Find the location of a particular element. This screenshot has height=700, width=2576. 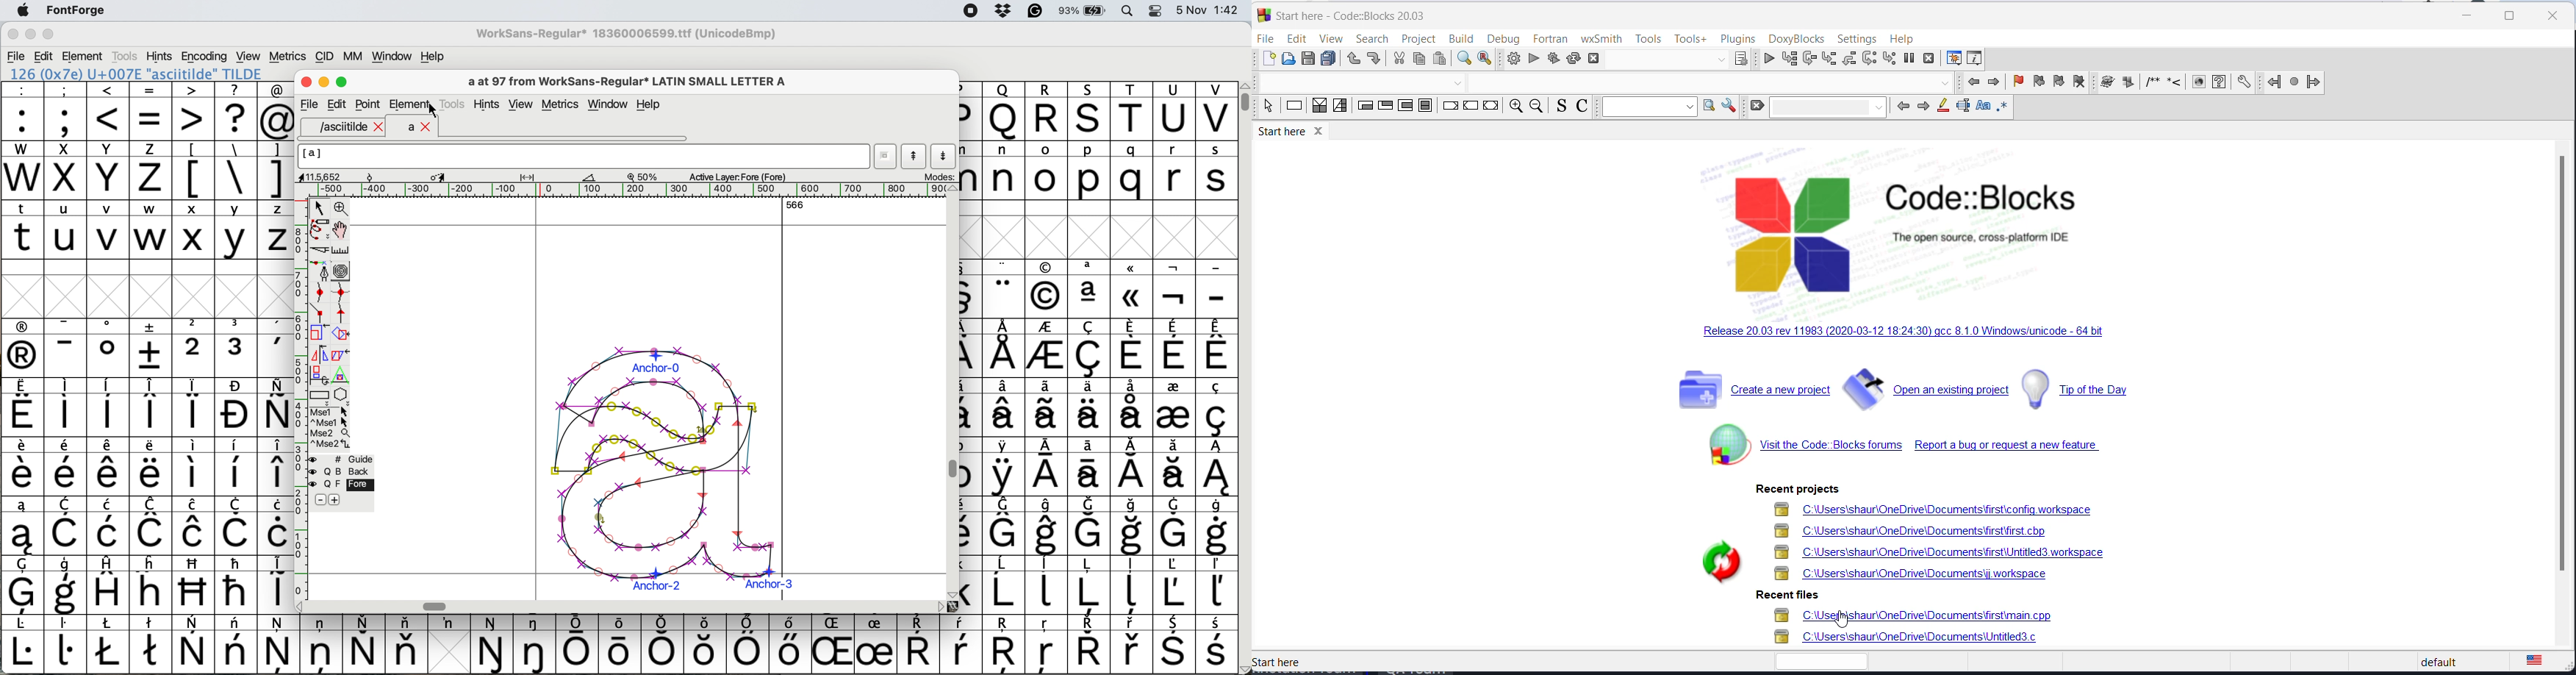

symbol is located at coordinates (66, 466).